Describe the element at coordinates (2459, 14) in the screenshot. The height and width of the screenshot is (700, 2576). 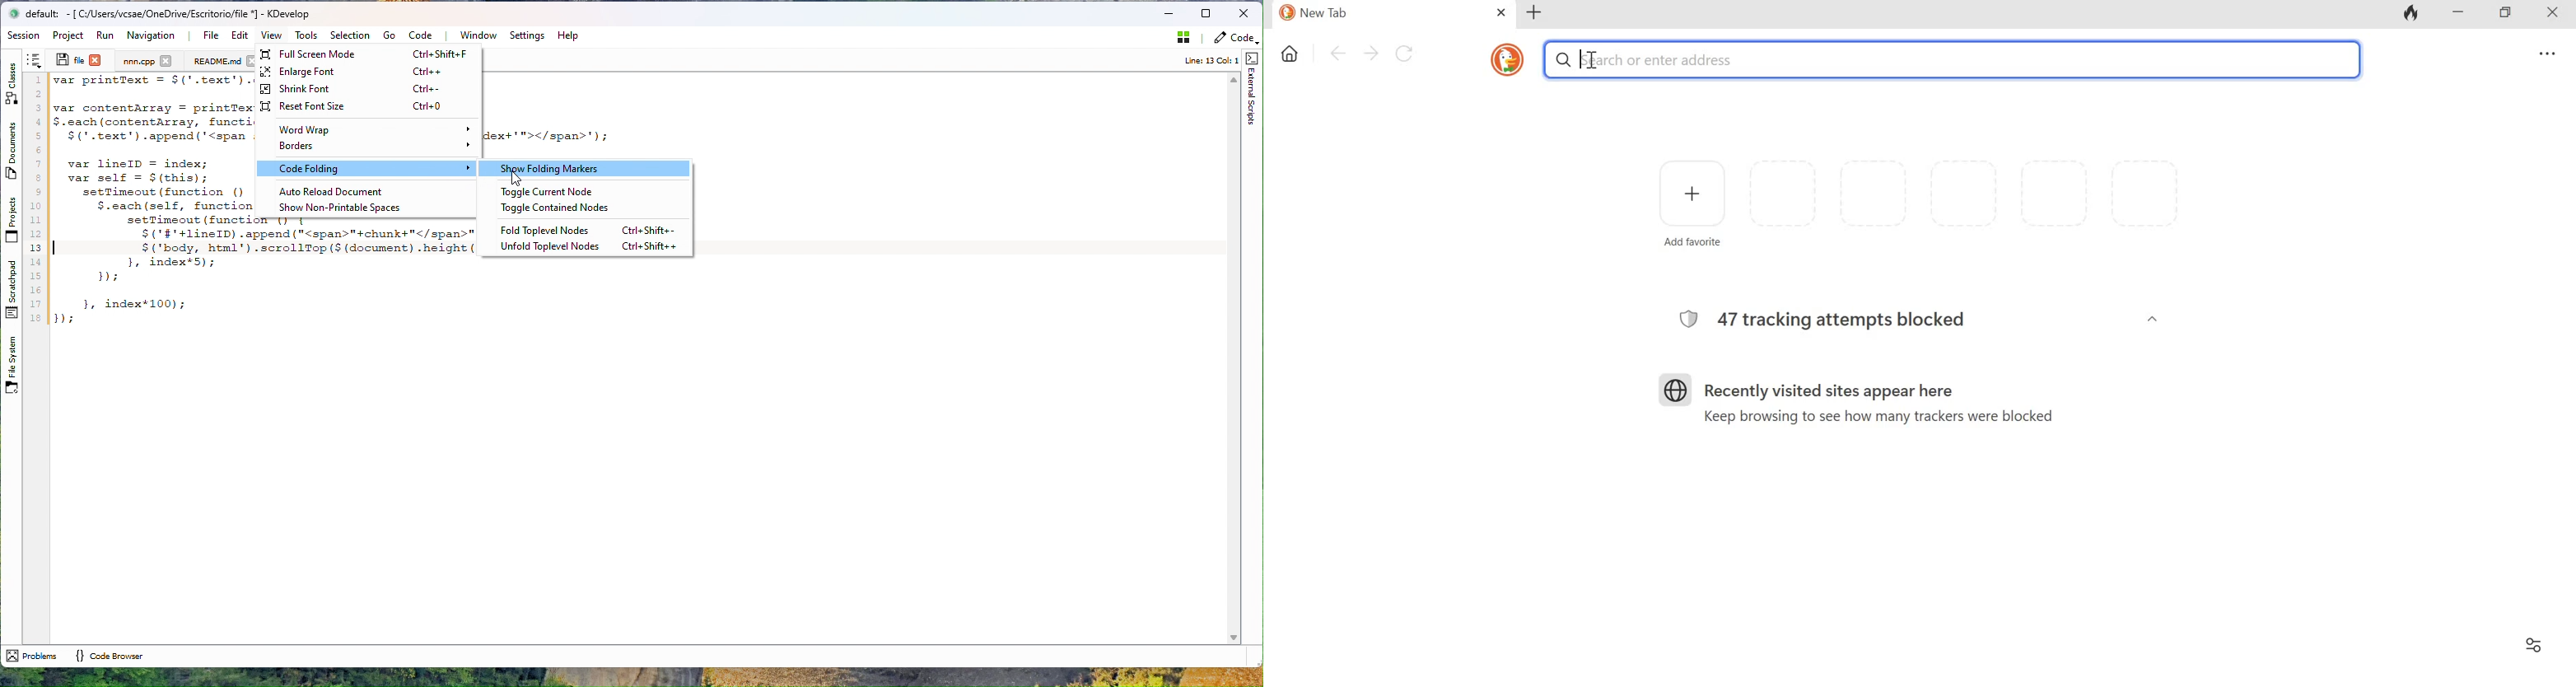
I see `Minimize` at that location.